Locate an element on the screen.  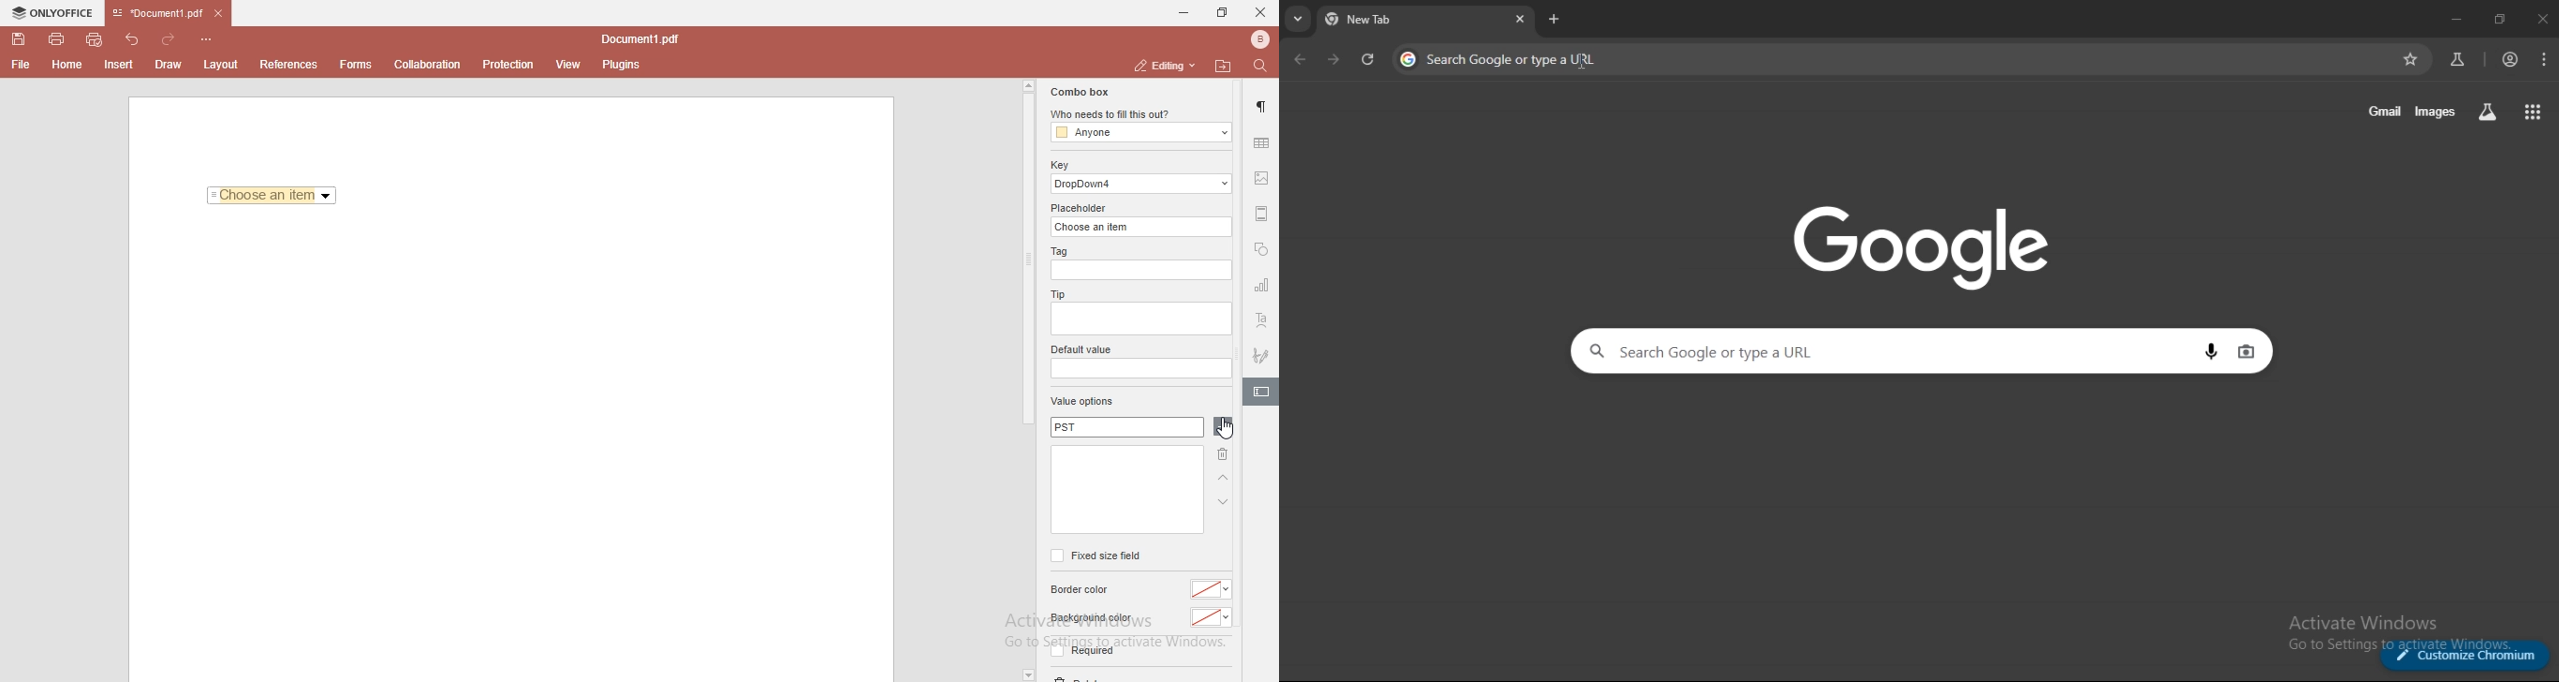
chart is located at coordinates (1263, 289).